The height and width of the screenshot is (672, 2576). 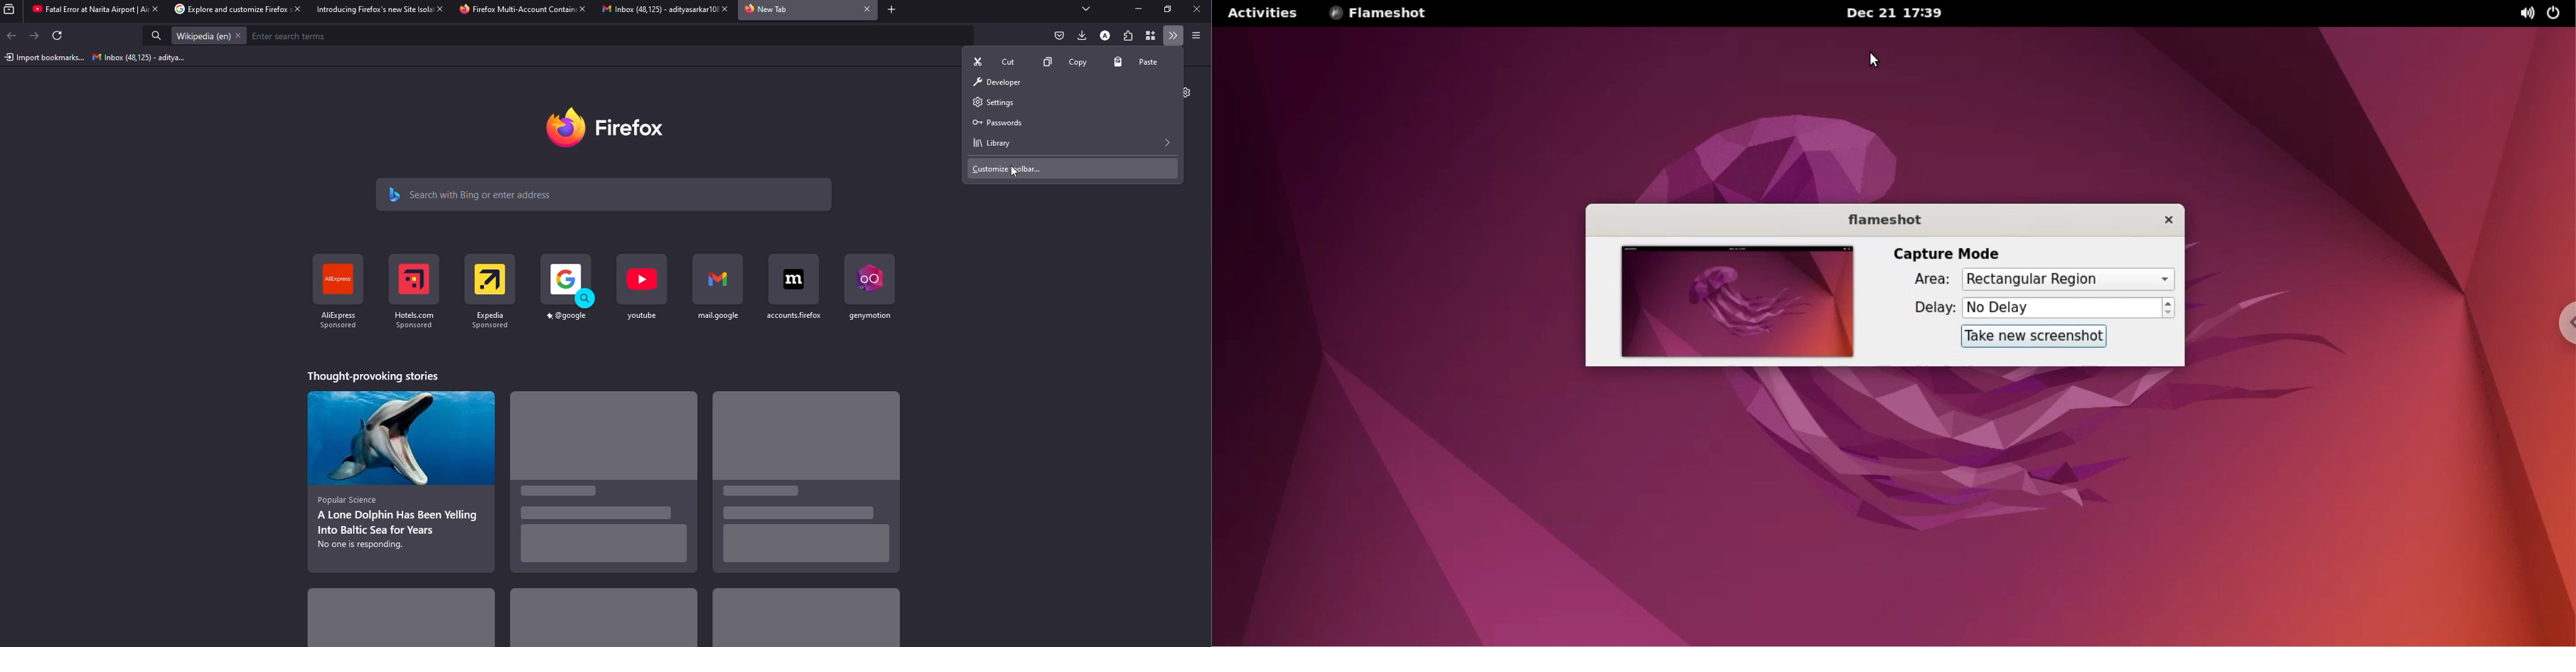 I want to click on tab, so click(x=370, y=9).